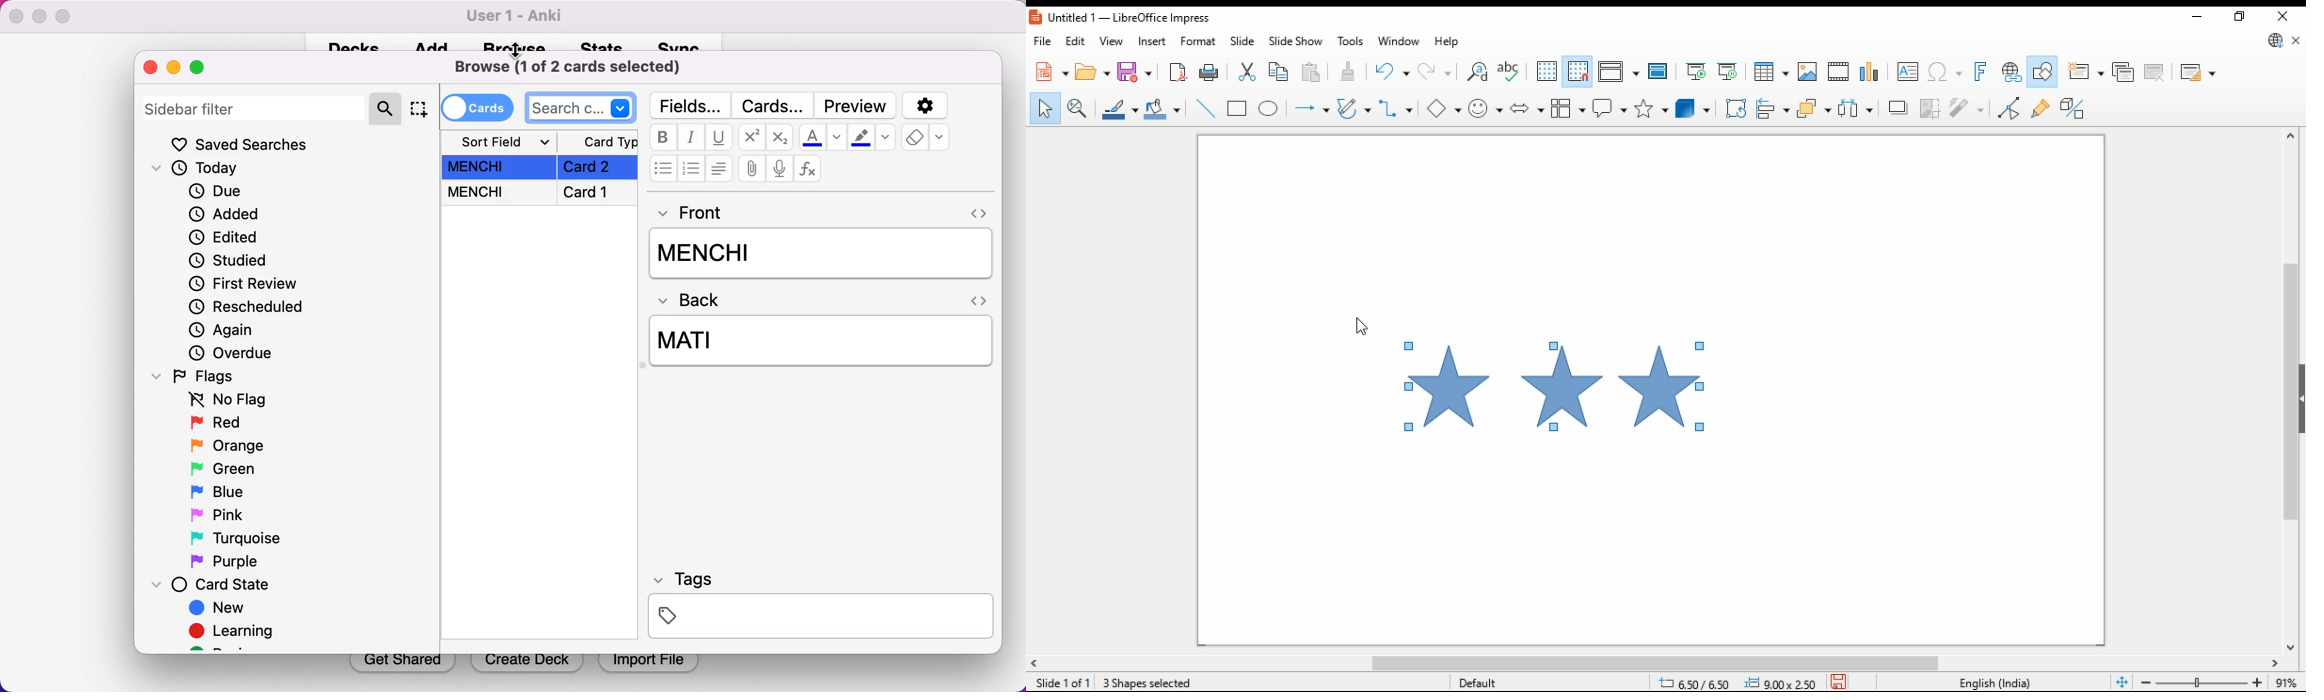  I want to click on ordered list, so click(690, 168).